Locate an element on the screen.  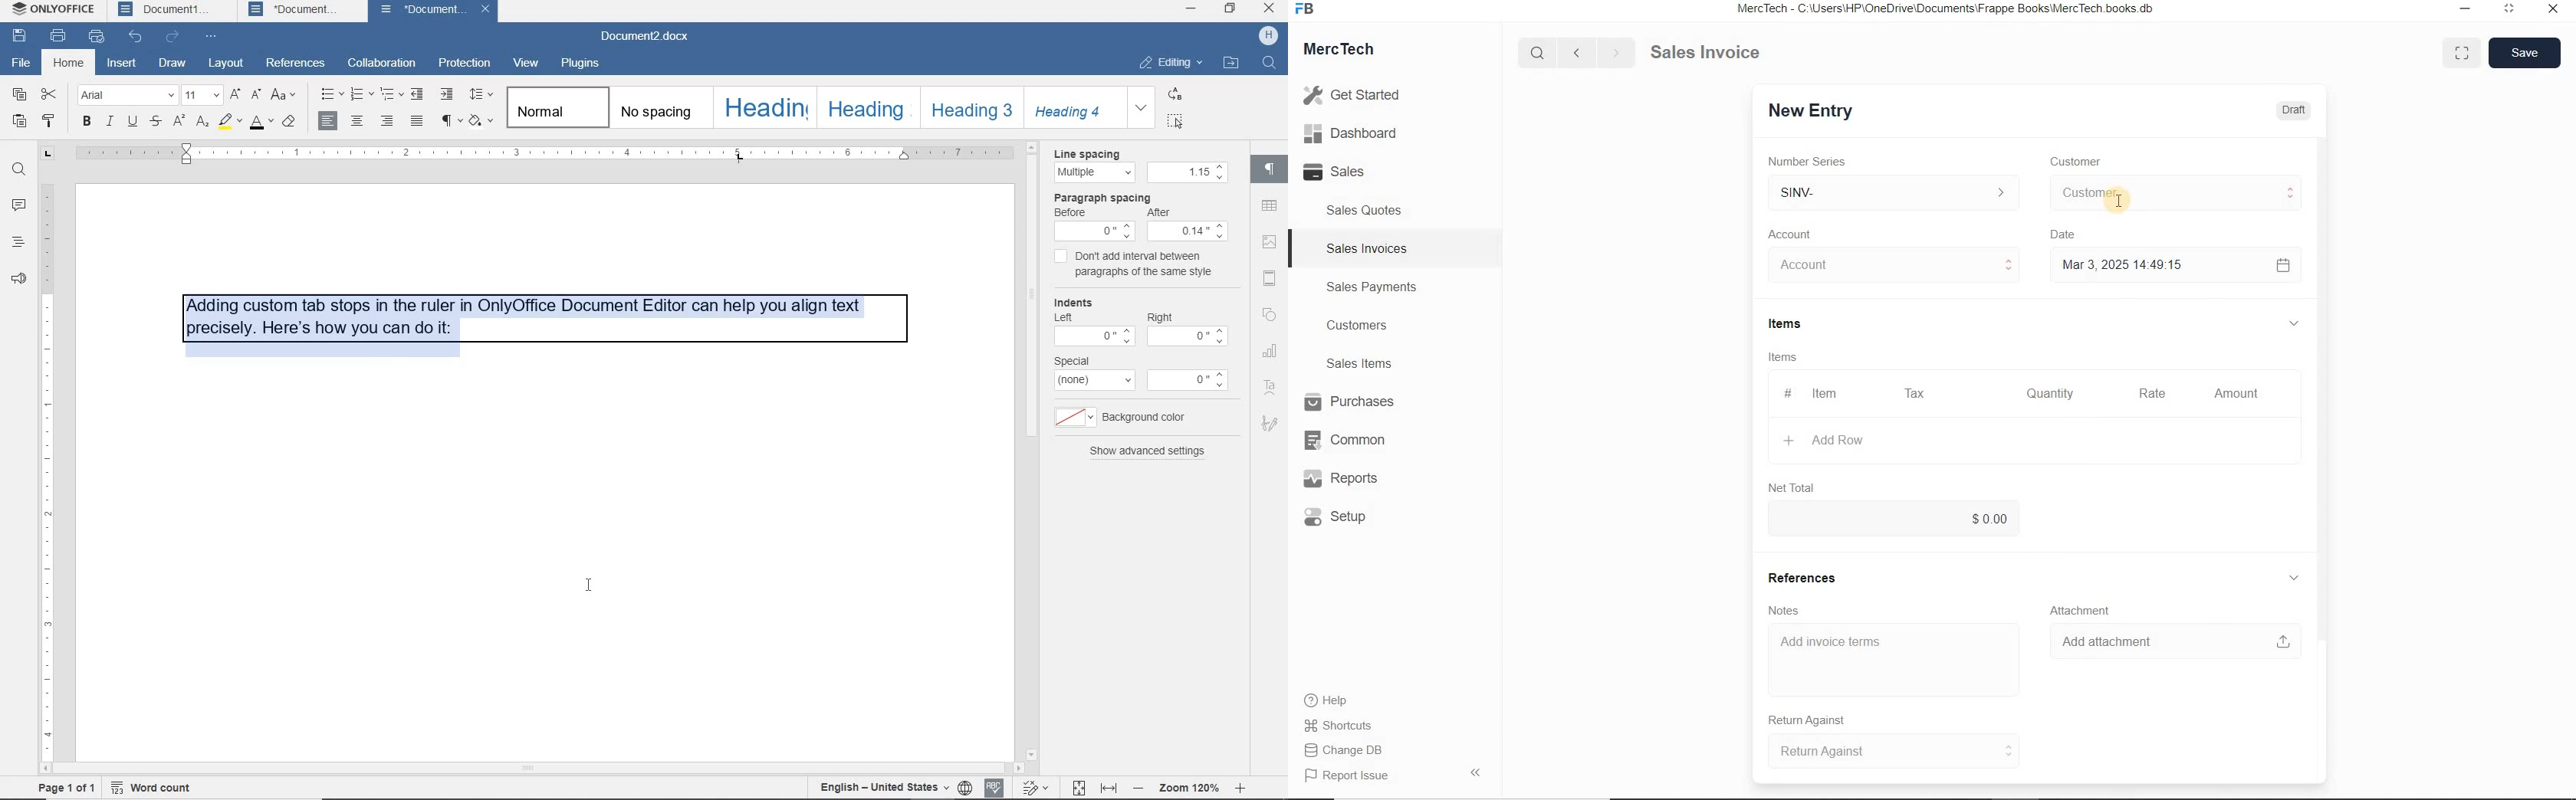
References is located at coordinates (1802, 579).